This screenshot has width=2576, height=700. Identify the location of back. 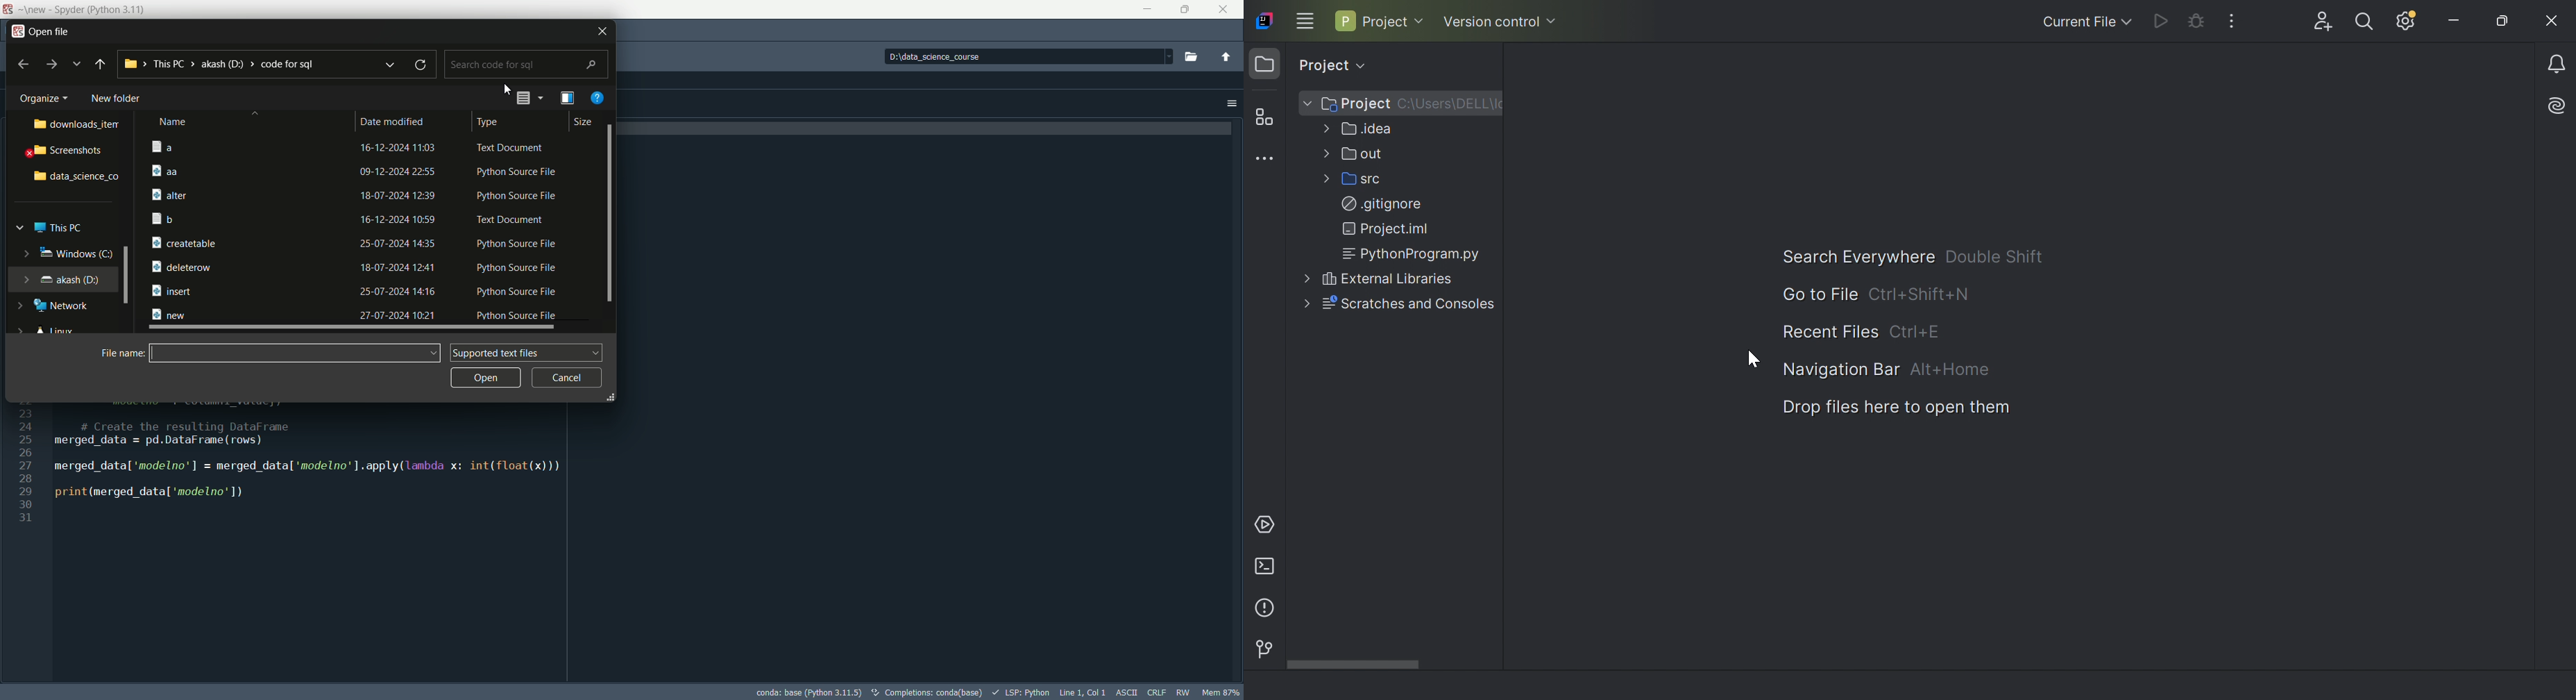
(21, 64).